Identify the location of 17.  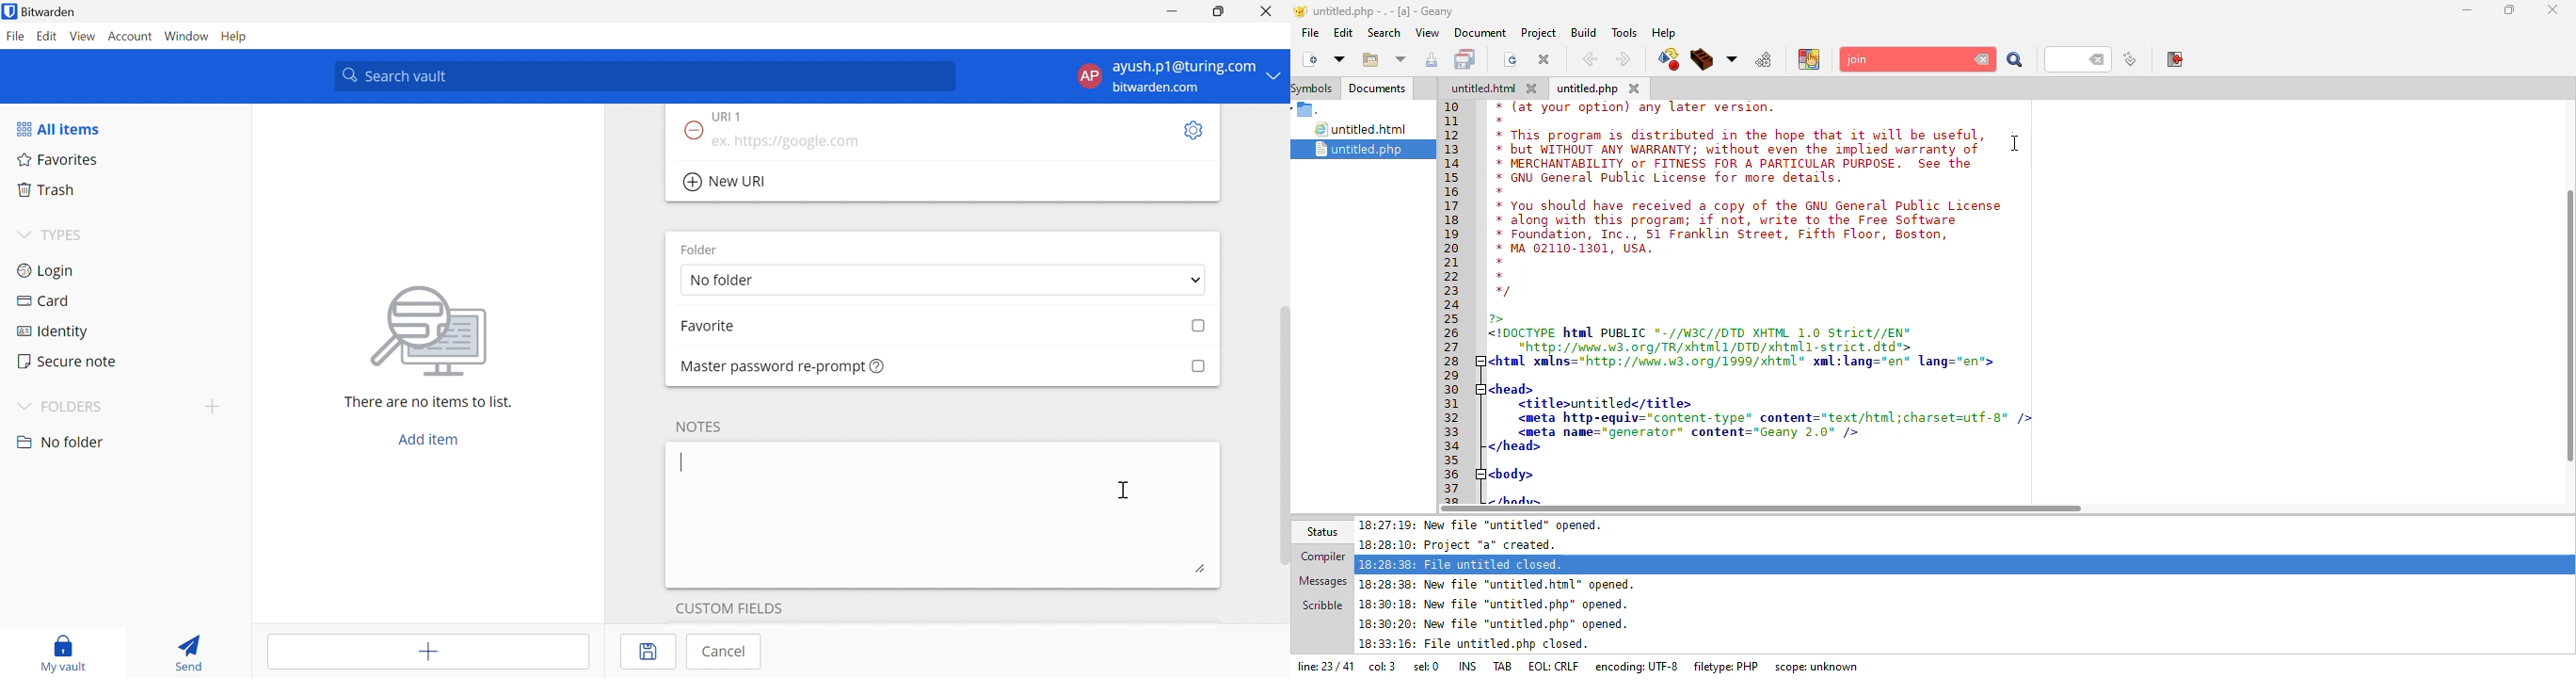
(1452, 206).